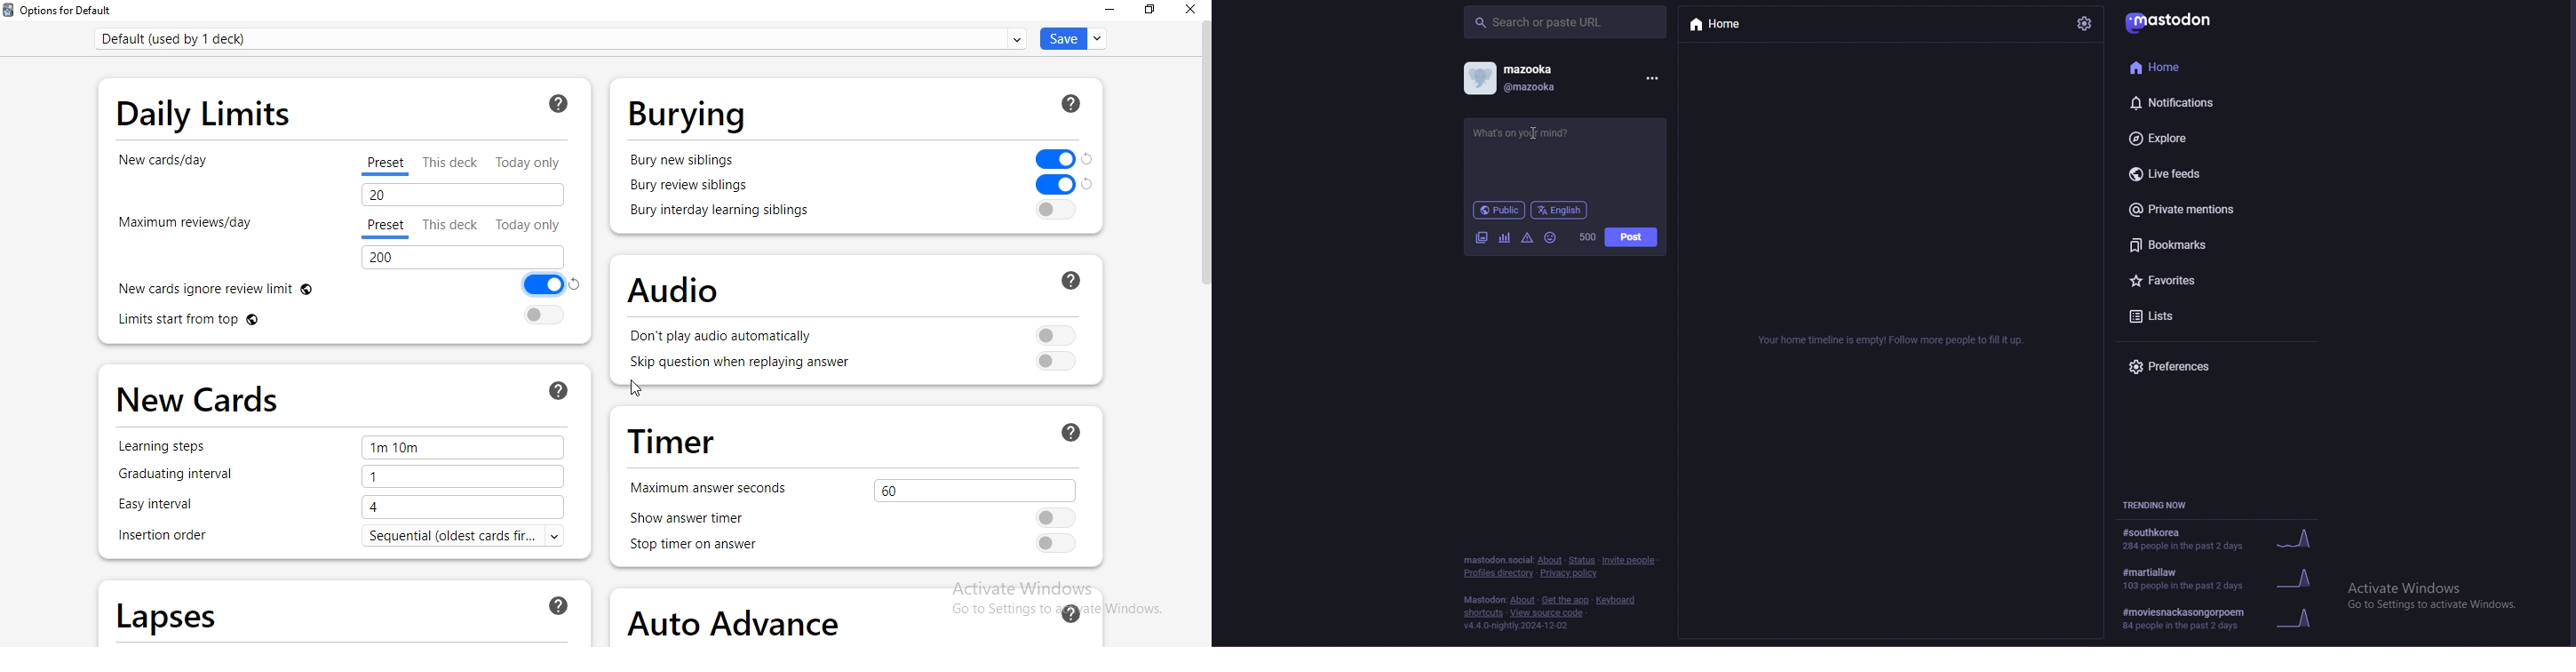 This screenshot has height=672, width=2576. Describe the element at coordinates (386, 228) in the screenshot. I see `preset` at that location.